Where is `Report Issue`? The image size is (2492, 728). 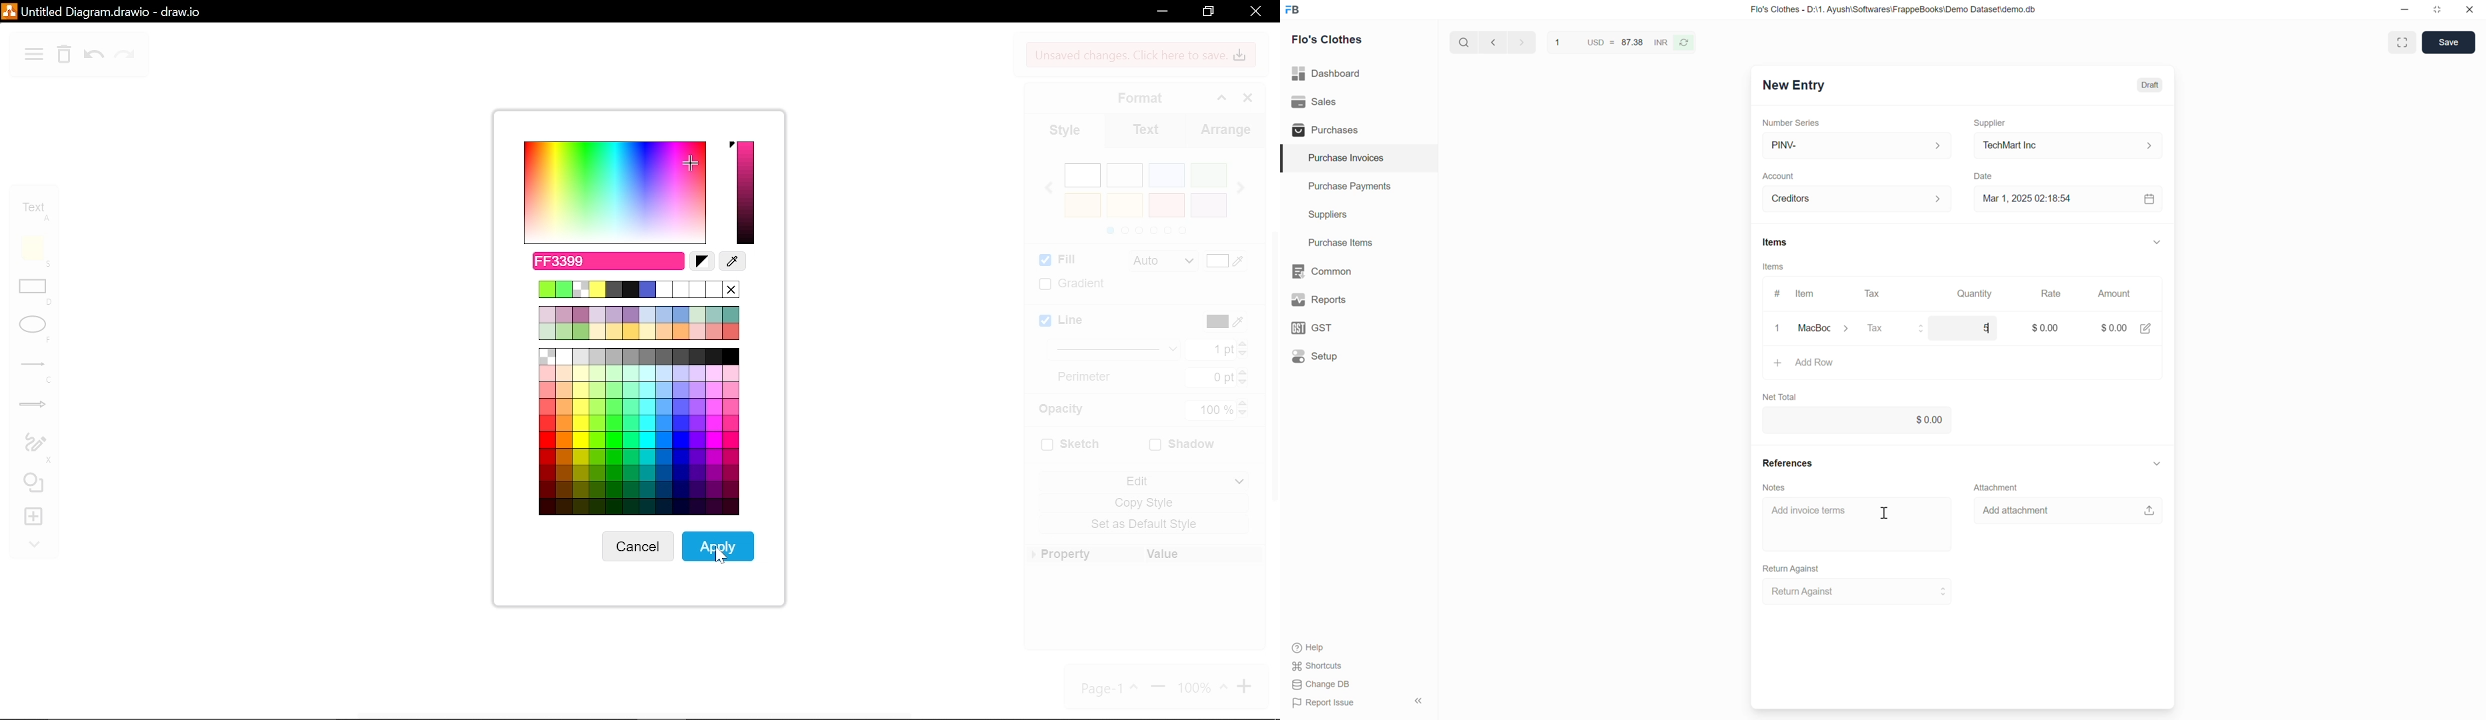 Report Issue is located at coordinates (1324, 703).